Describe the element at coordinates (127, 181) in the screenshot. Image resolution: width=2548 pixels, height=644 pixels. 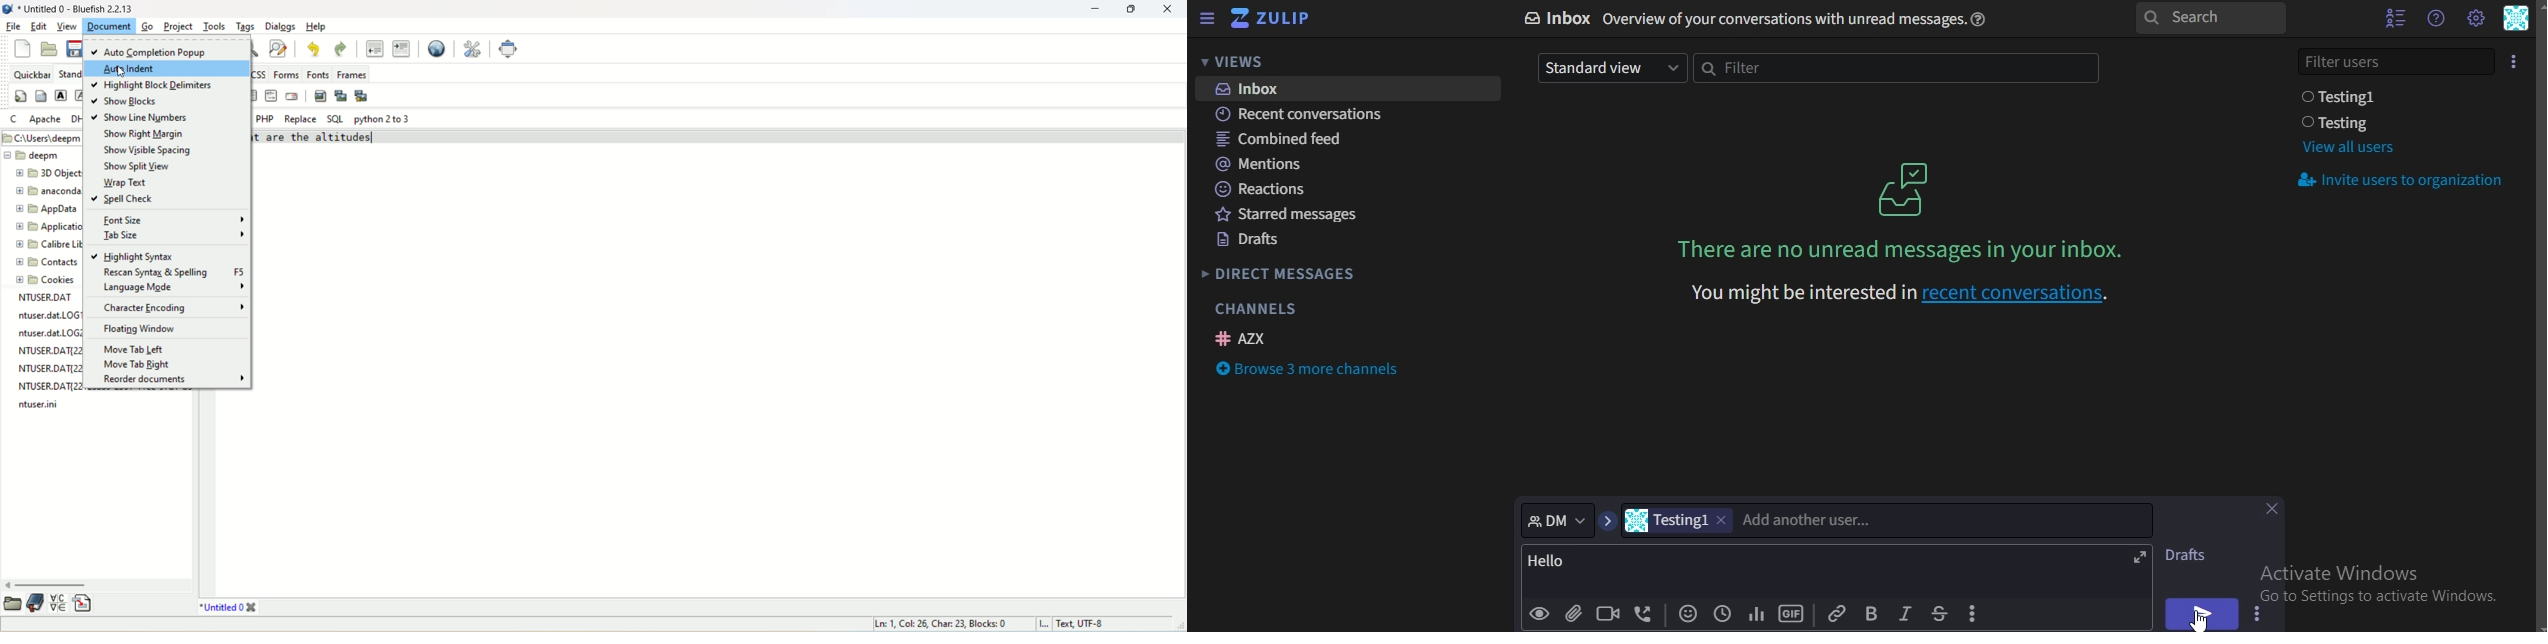
I see `wrap text` at that location.